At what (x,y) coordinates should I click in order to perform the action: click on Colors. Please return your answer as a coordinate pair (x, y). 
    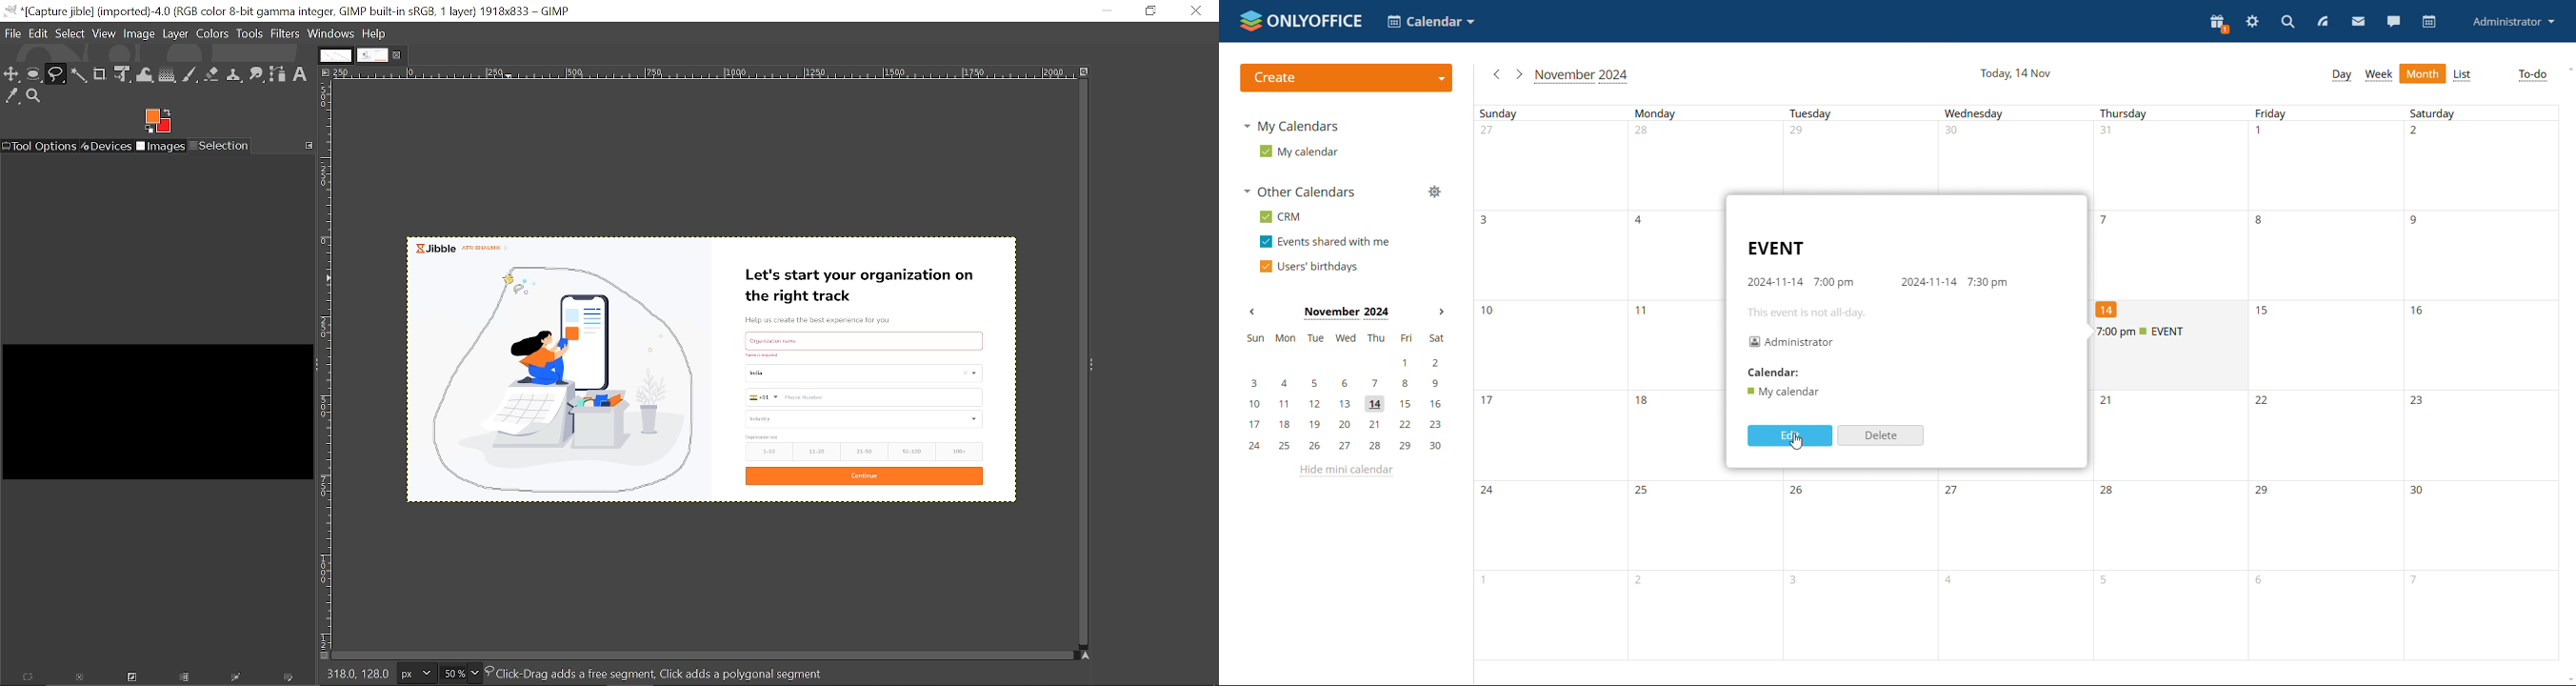
    Looking at the image, I should click on (213, 33).